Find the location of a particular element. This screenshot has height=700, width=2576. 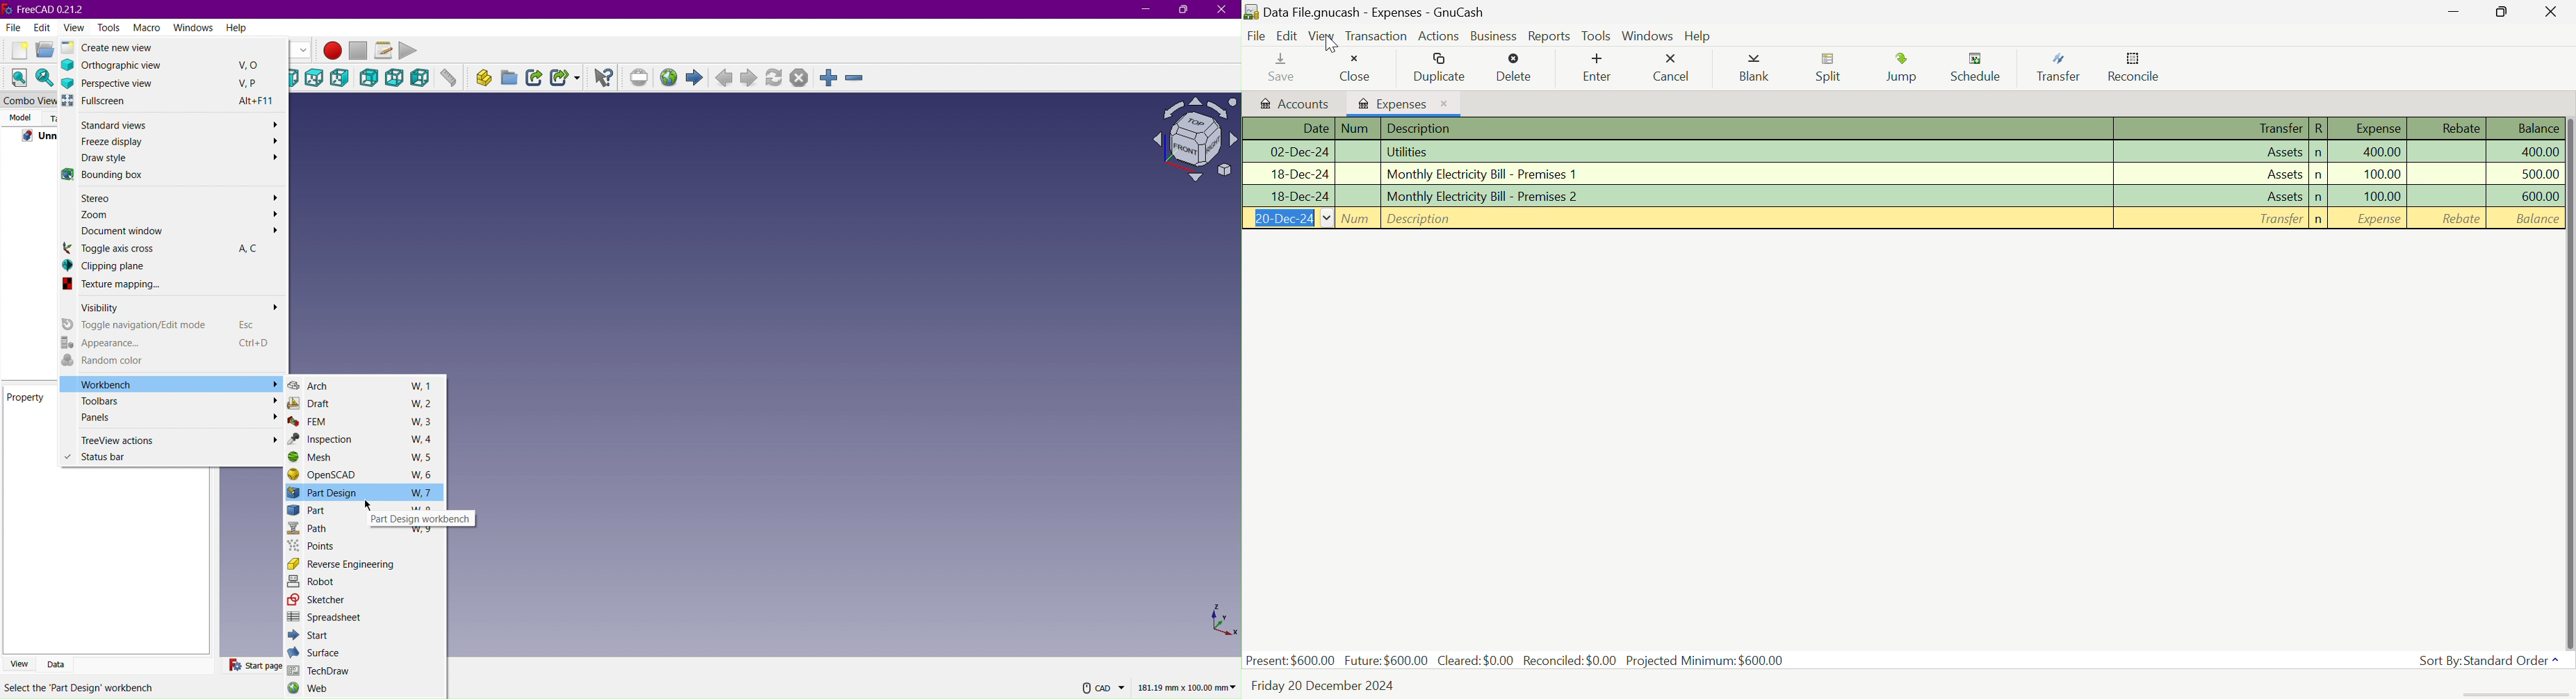

Macros is located at coordinates (385, 50).